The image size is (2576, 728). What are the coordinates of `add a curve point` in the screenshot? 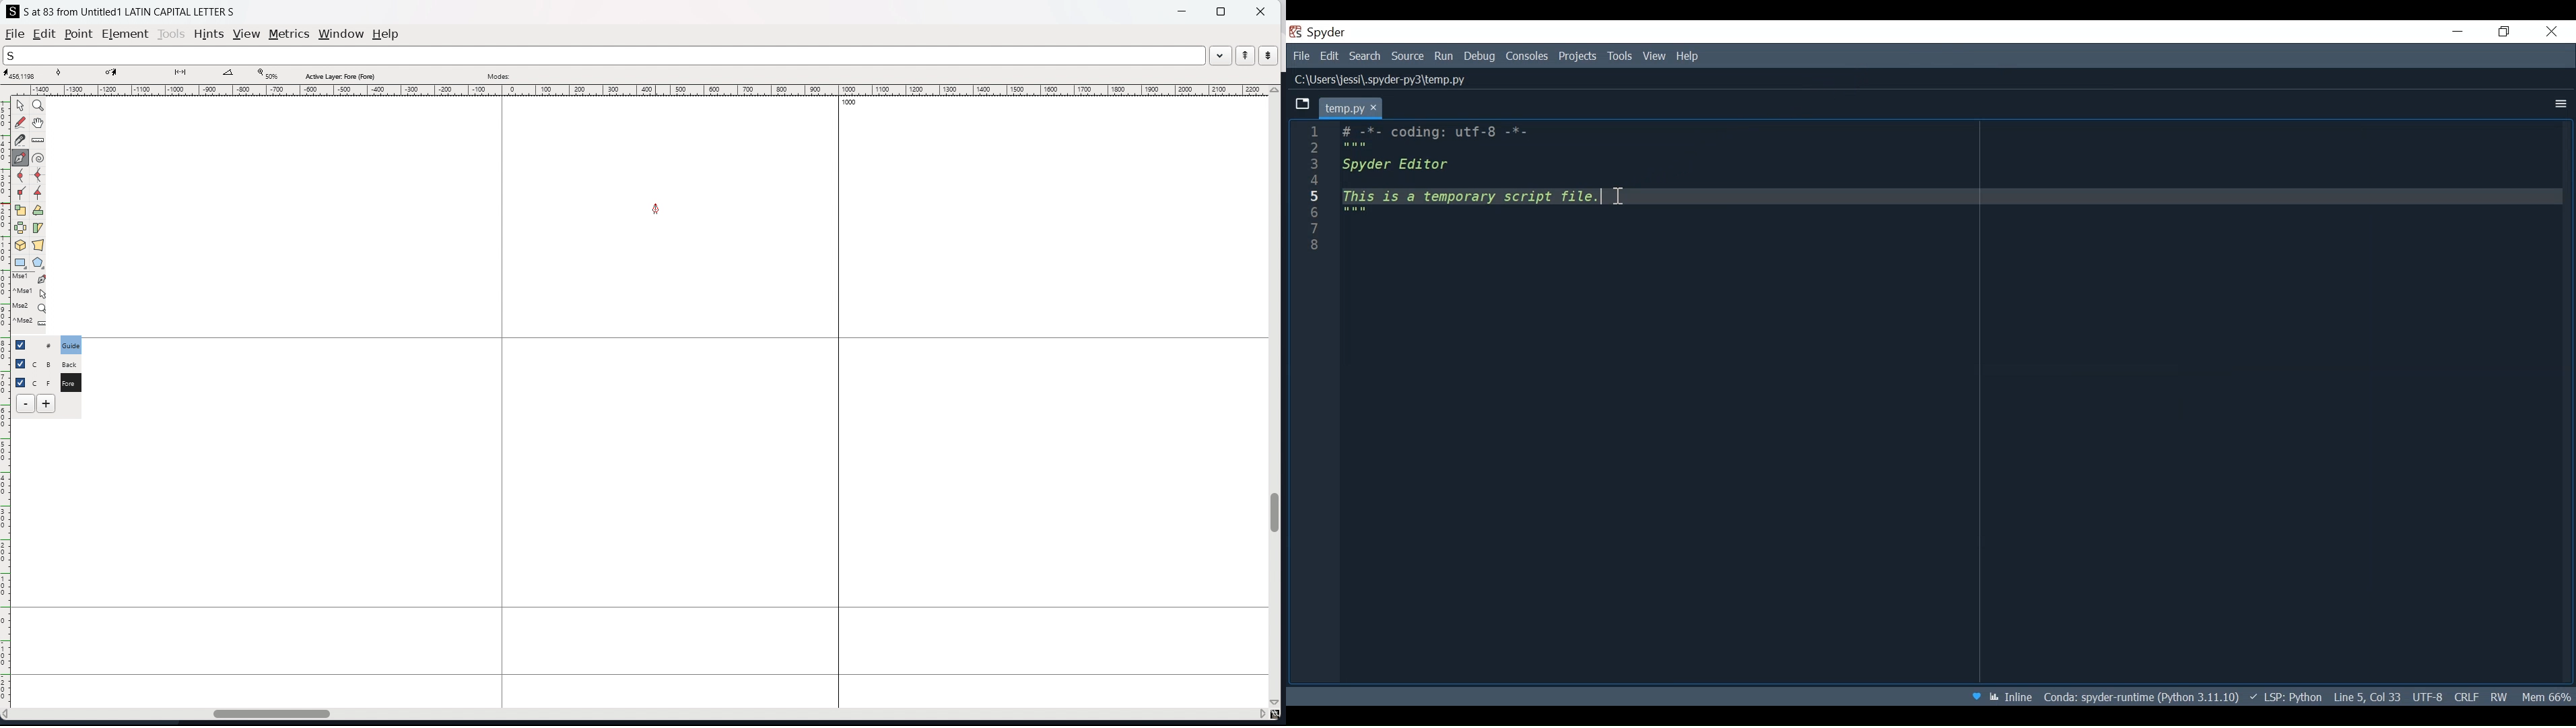 It's located at (21, 176).